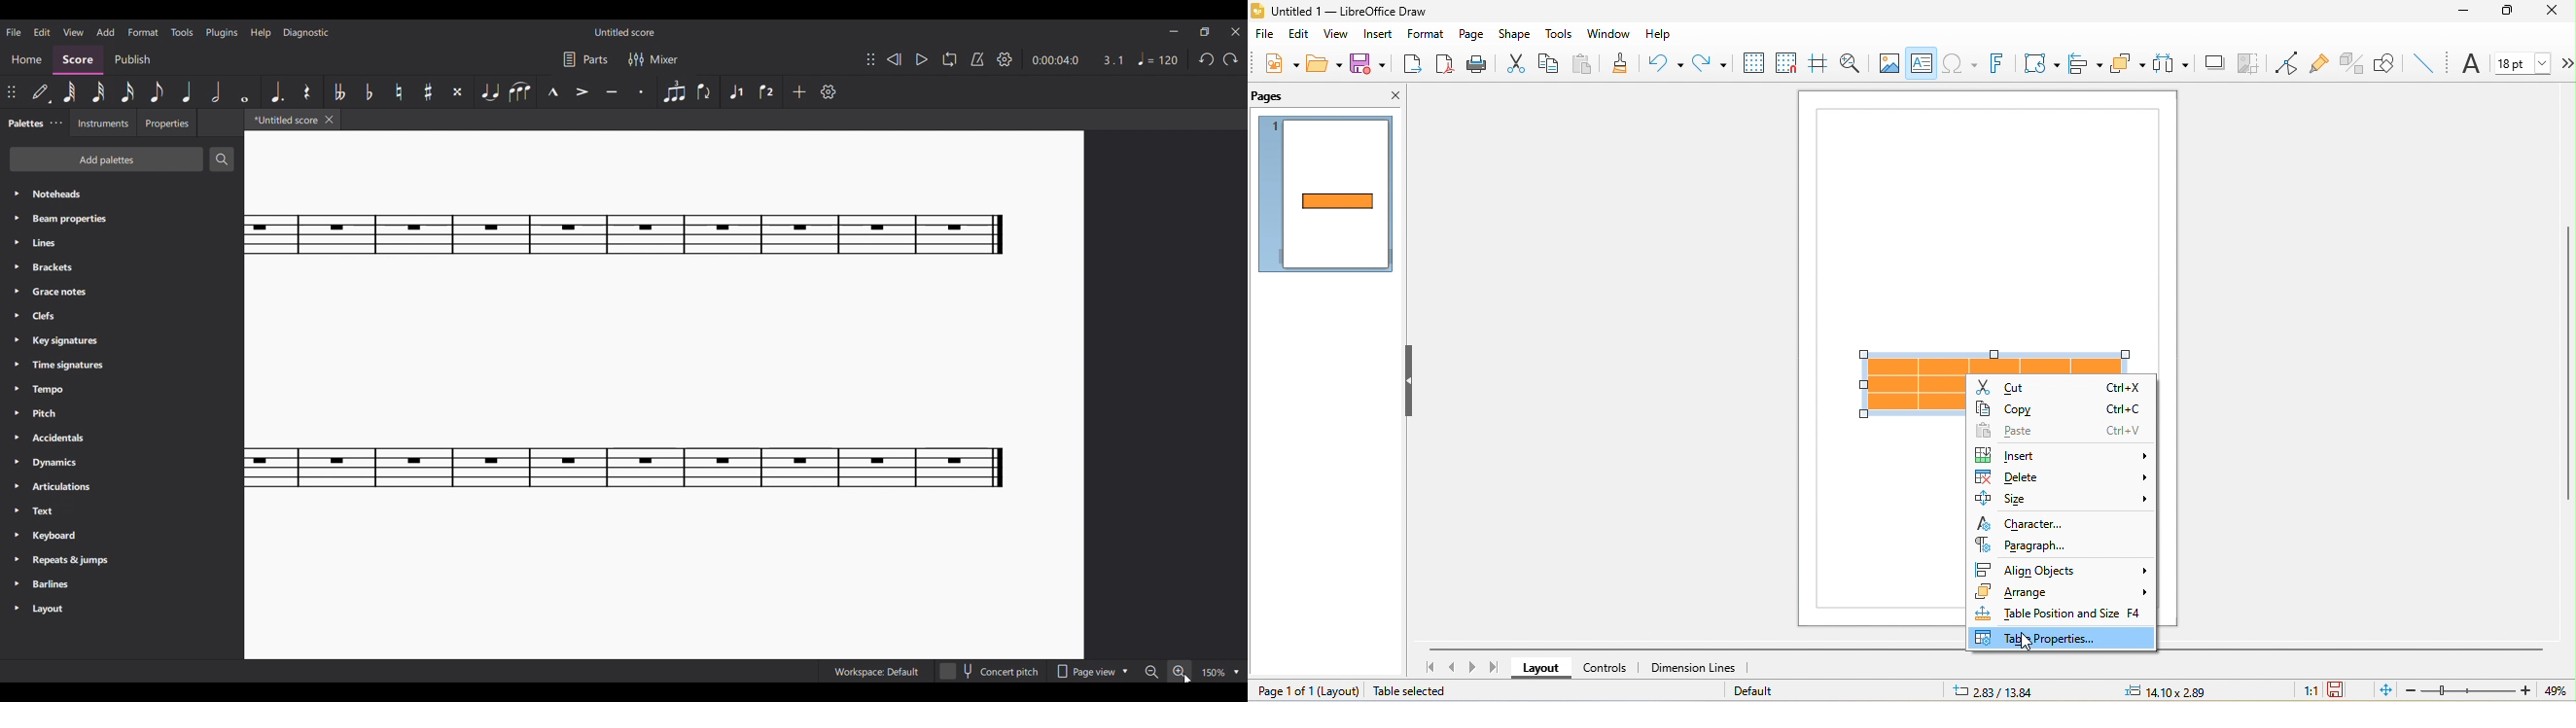 Image resolution: width=2576 pixels, height=728 pixels. Describe the element at coordinates (950, 59) in the screenshot. I see `Loop playback` at that location.